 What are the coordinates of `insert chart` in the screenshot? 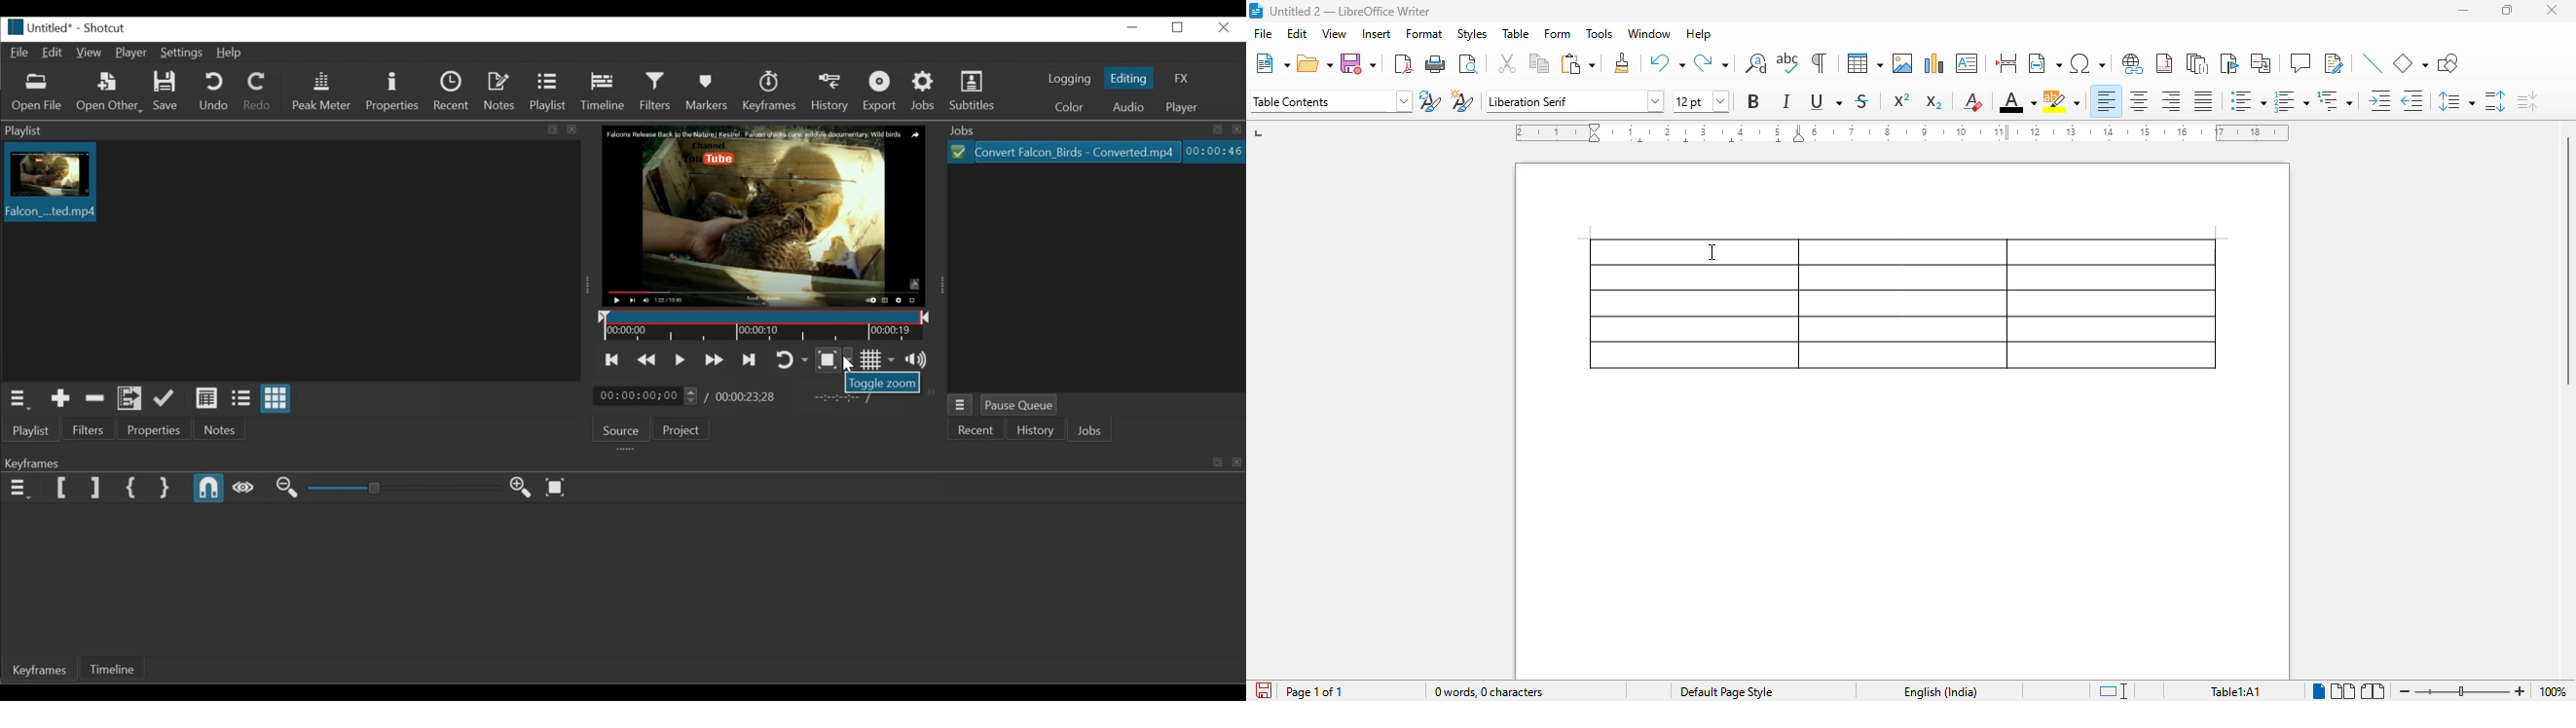 It's located at (1934, 63).